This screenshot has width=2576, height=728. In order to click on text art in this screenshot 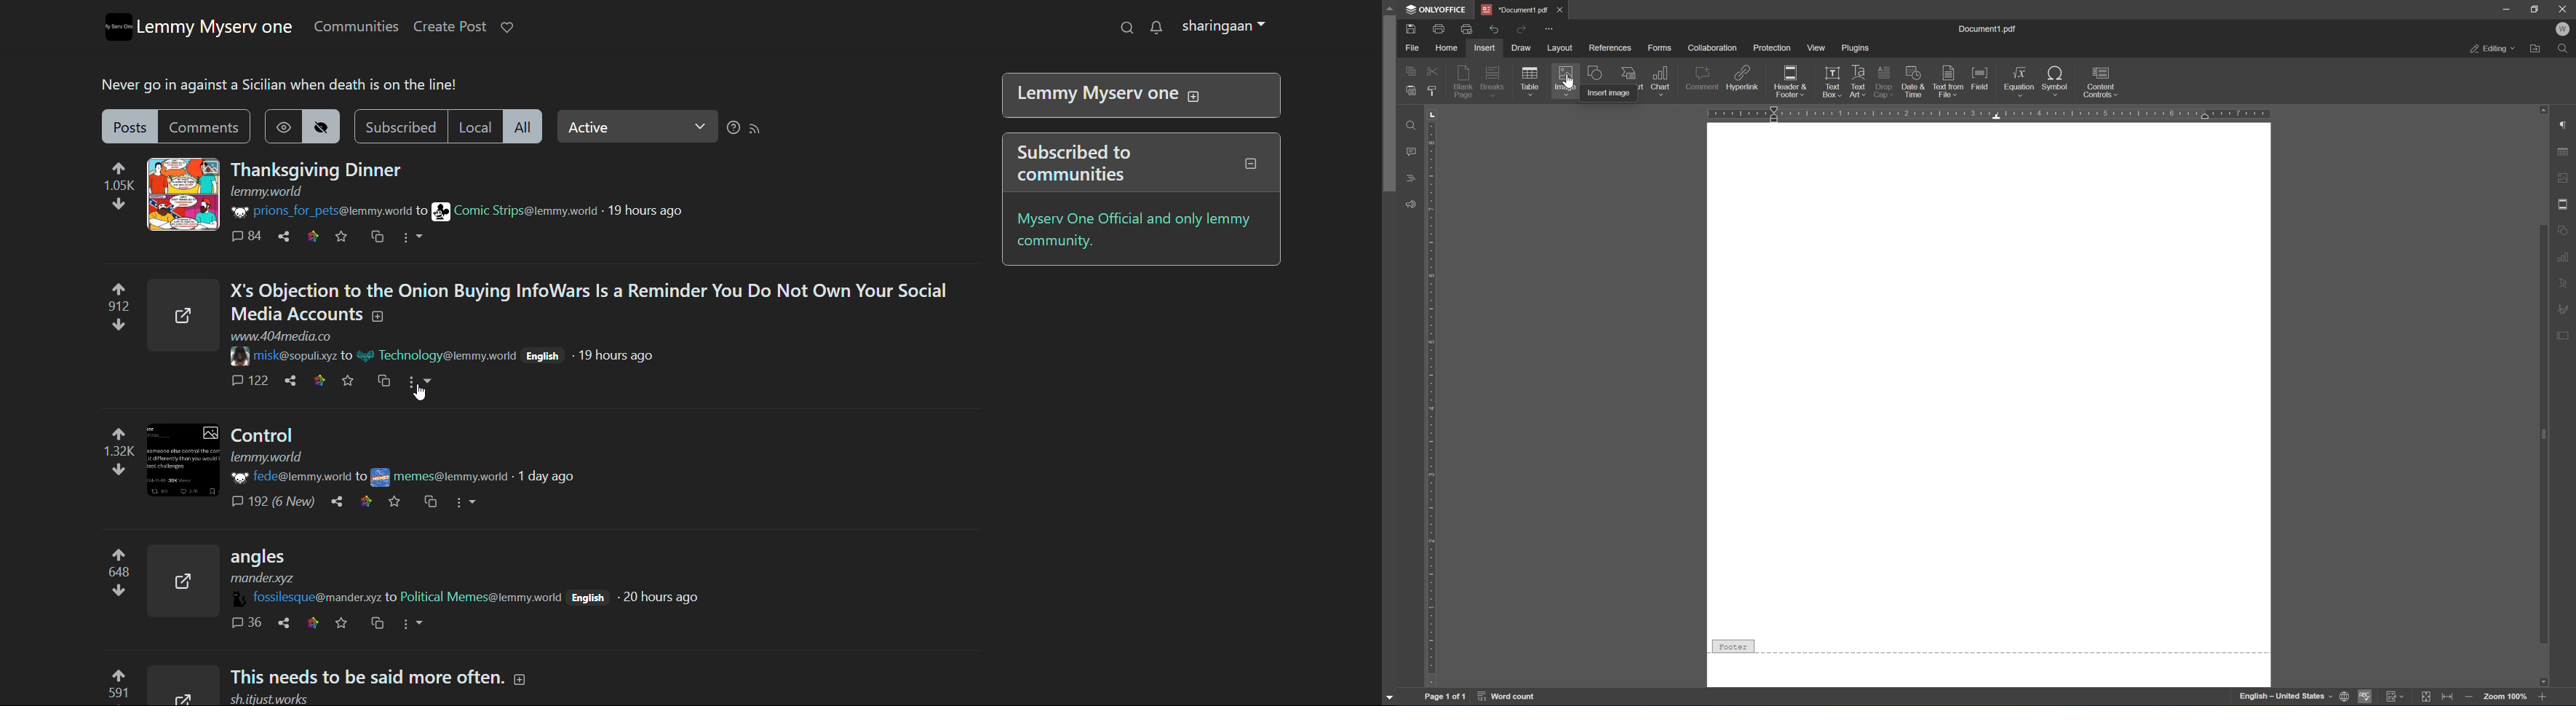, I will do `click(1858, 71)`.